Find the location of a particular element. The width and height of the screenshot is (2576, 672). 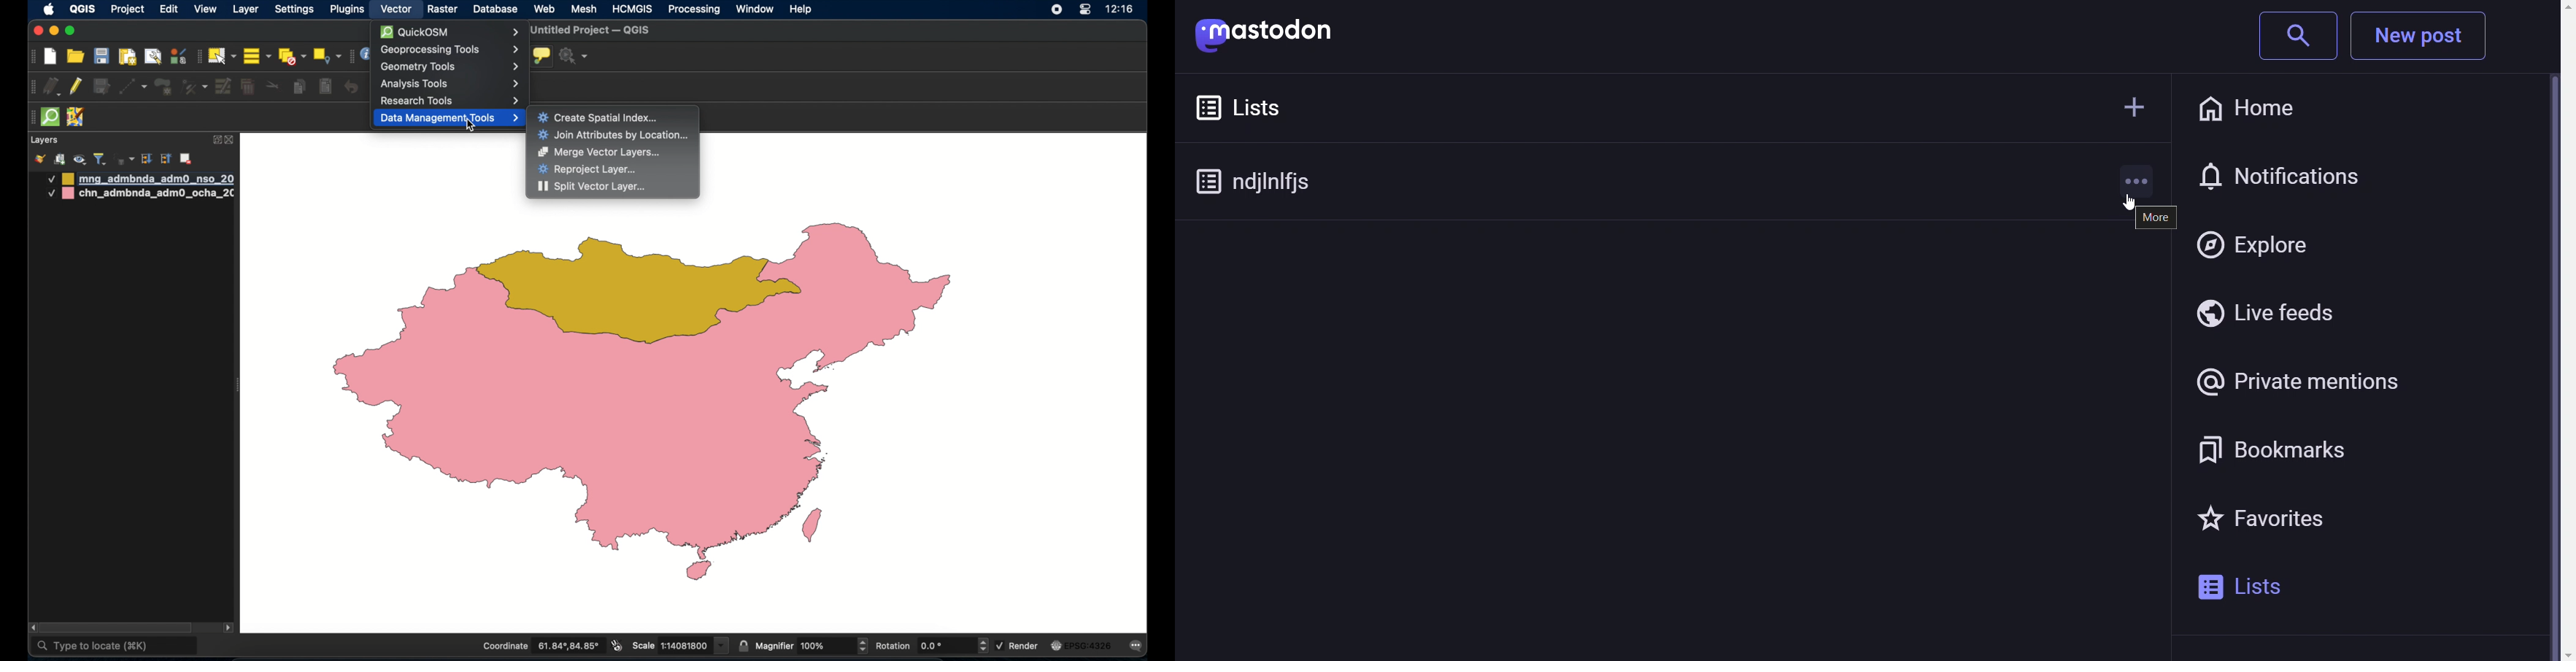

scale is located at coordinates (680, 644).